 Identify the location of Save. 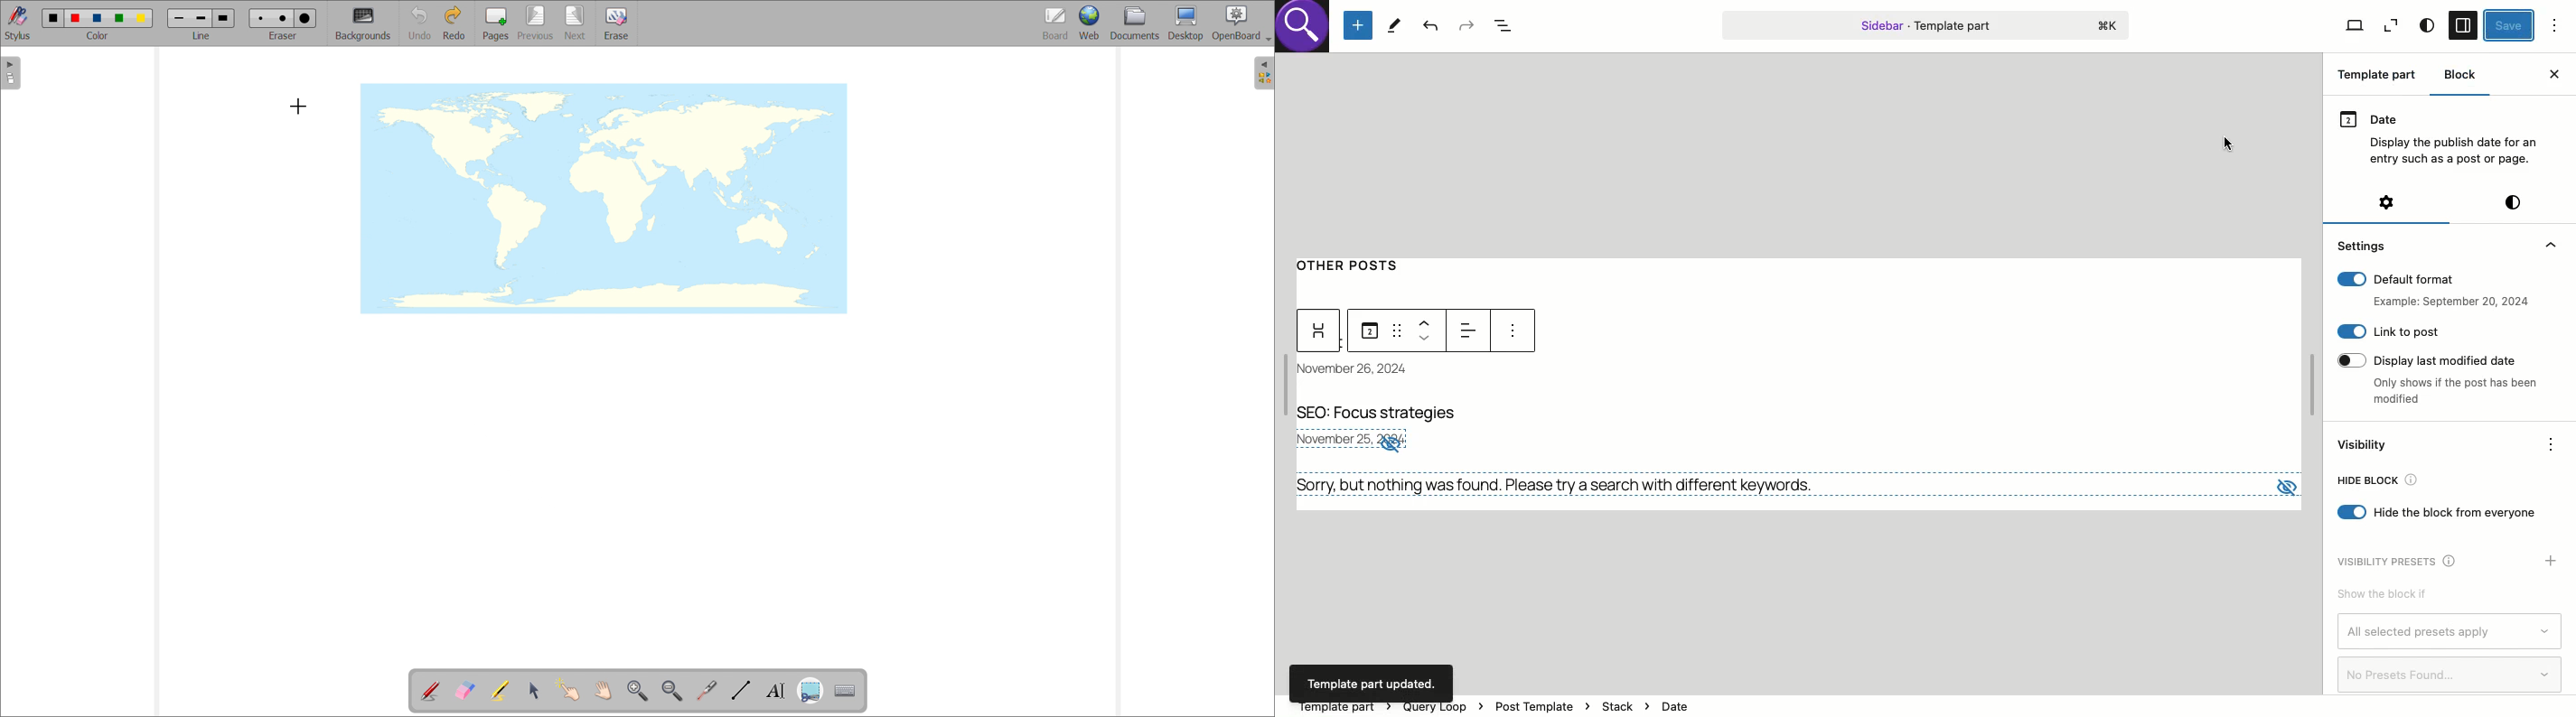
(2510, 25).